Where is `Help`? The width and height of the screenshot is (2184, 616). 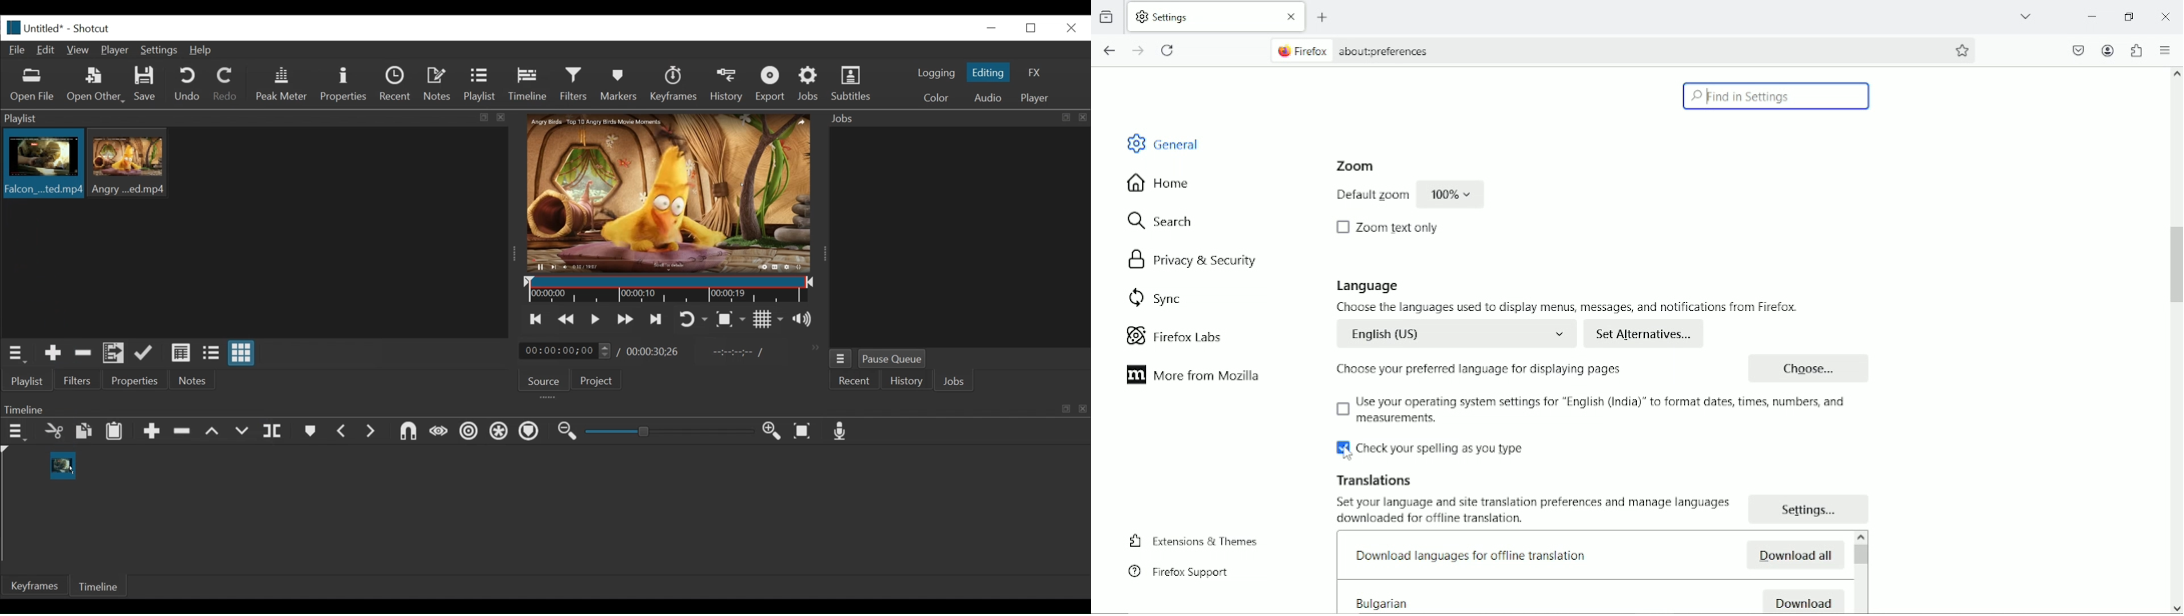
Help is located at coordinates (201, 51).